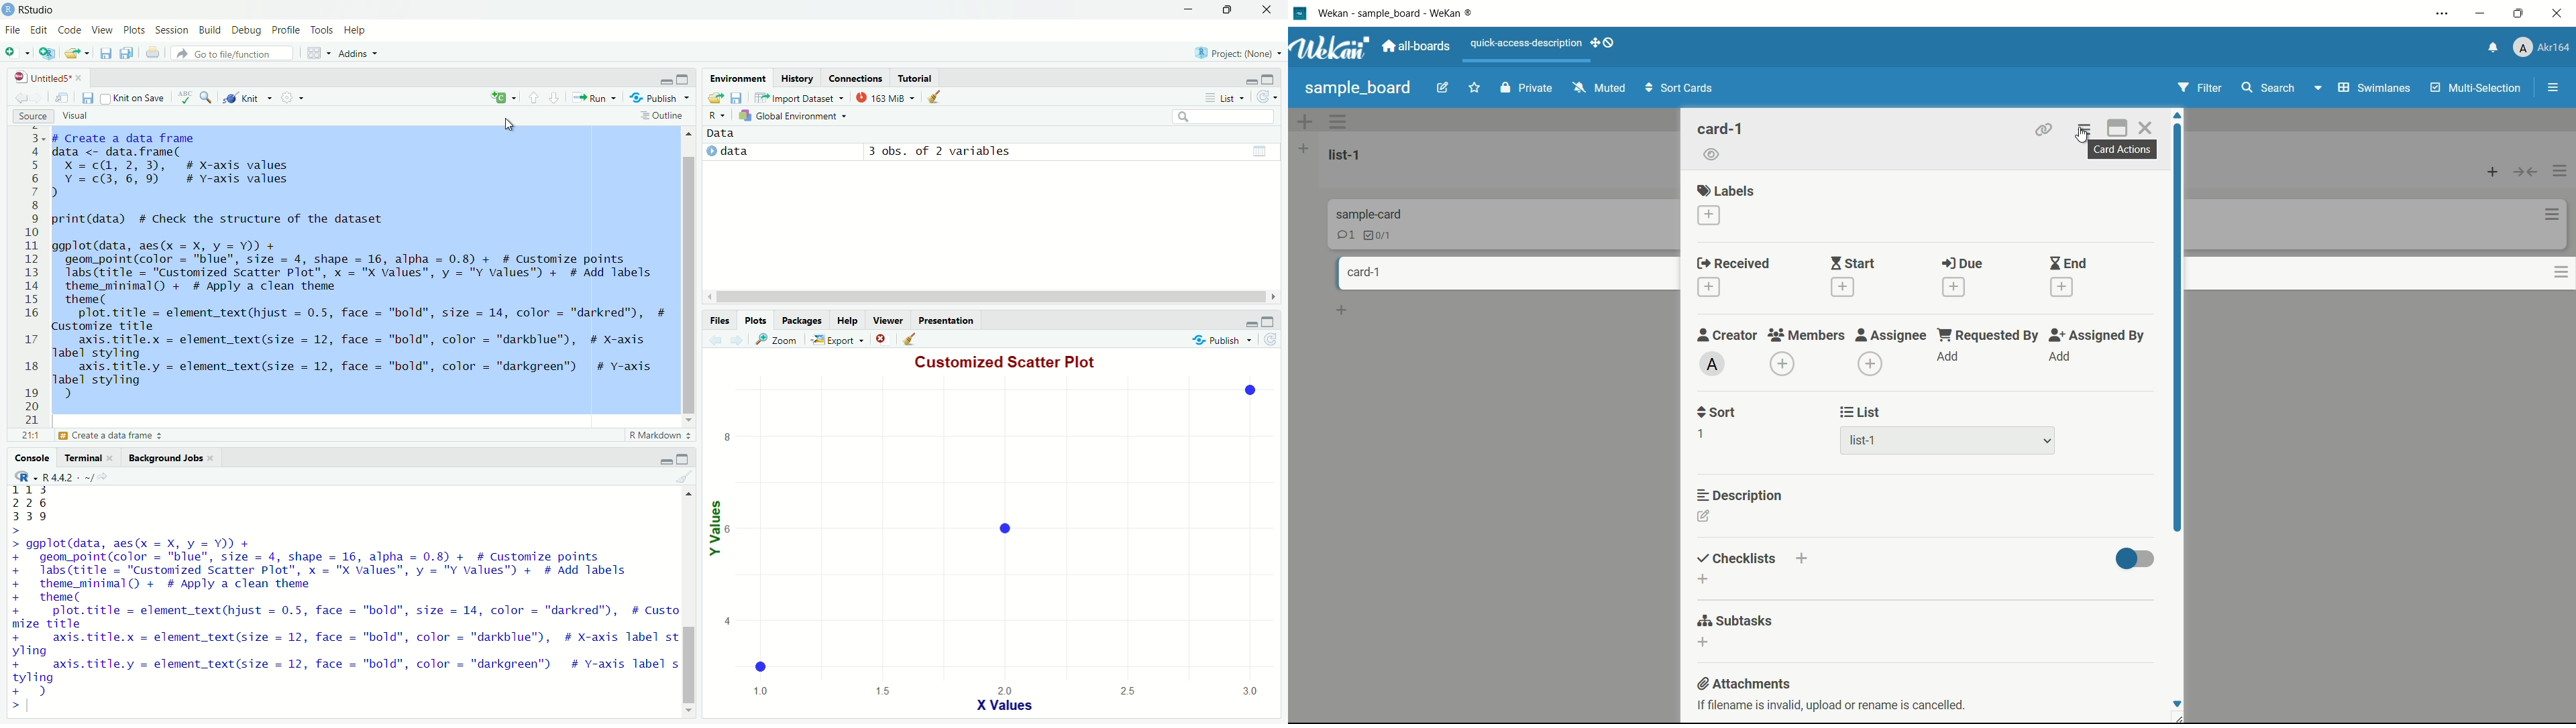 The width and height of the screenshot is (2576, 728). I want to click on Minimize, so click(667, 463).